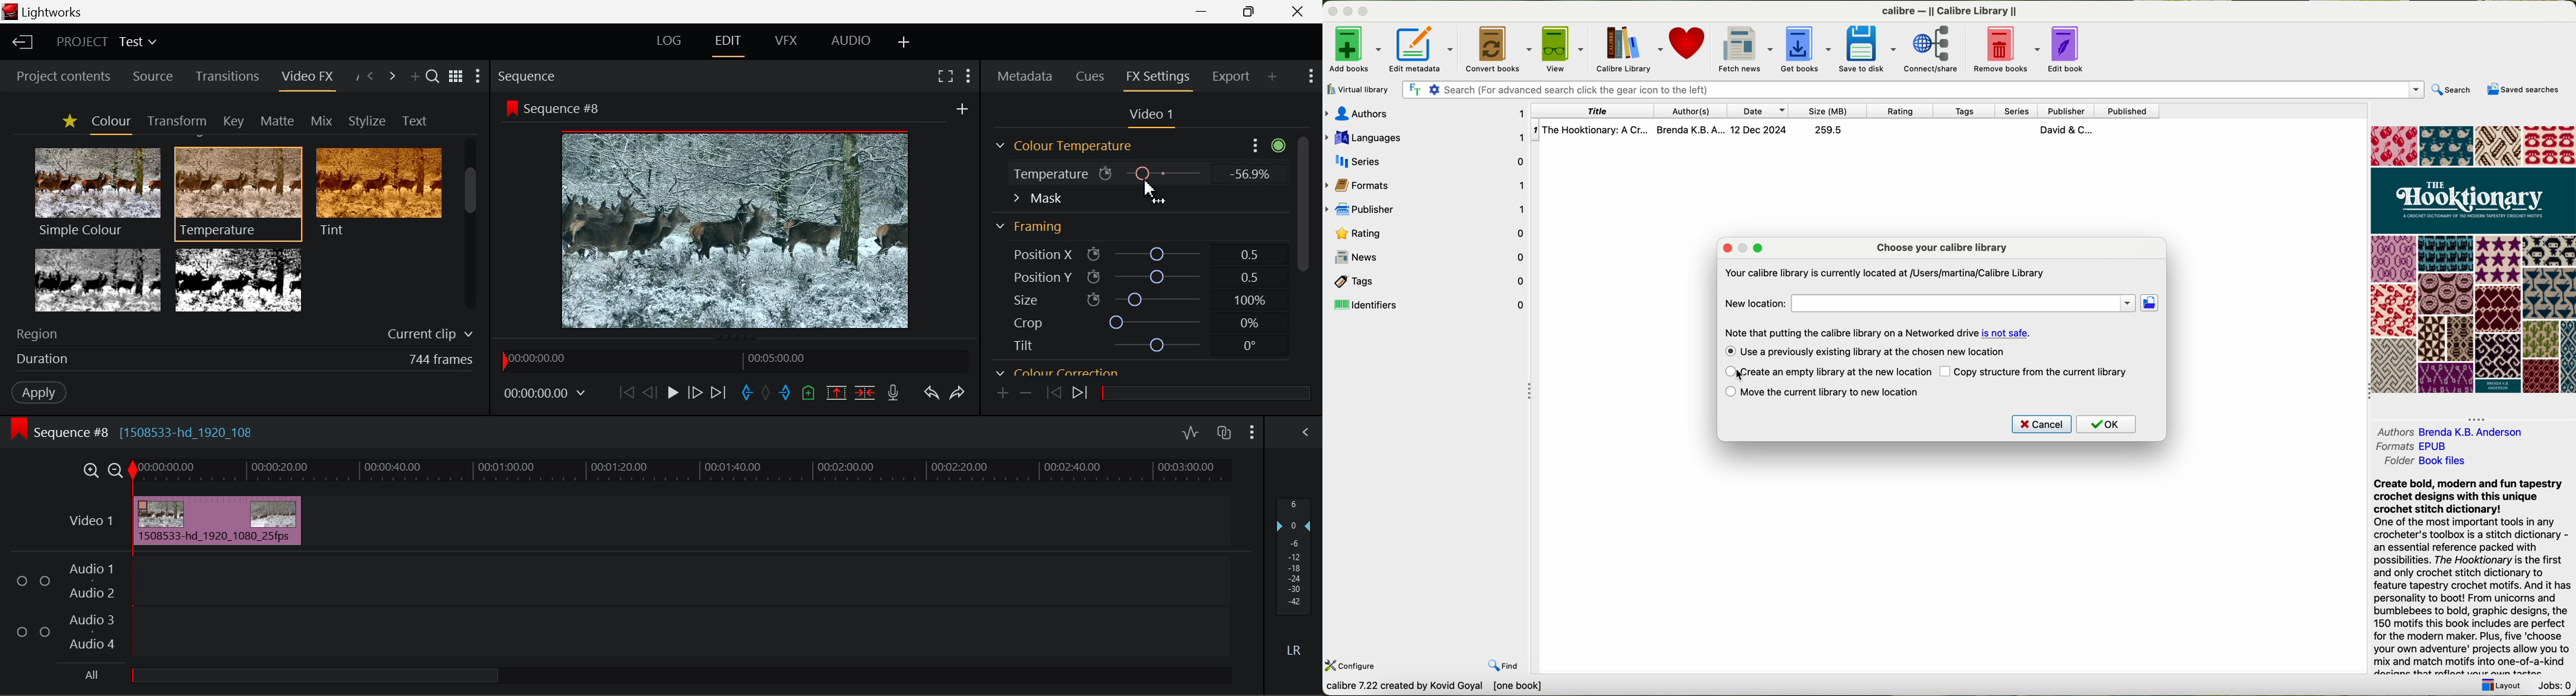 Image resolution: width=2576 pixels, height=700 pixels. Describe the element at coordinates (893, 391) in the screenshot. I see `Record Voiceover` at that location.